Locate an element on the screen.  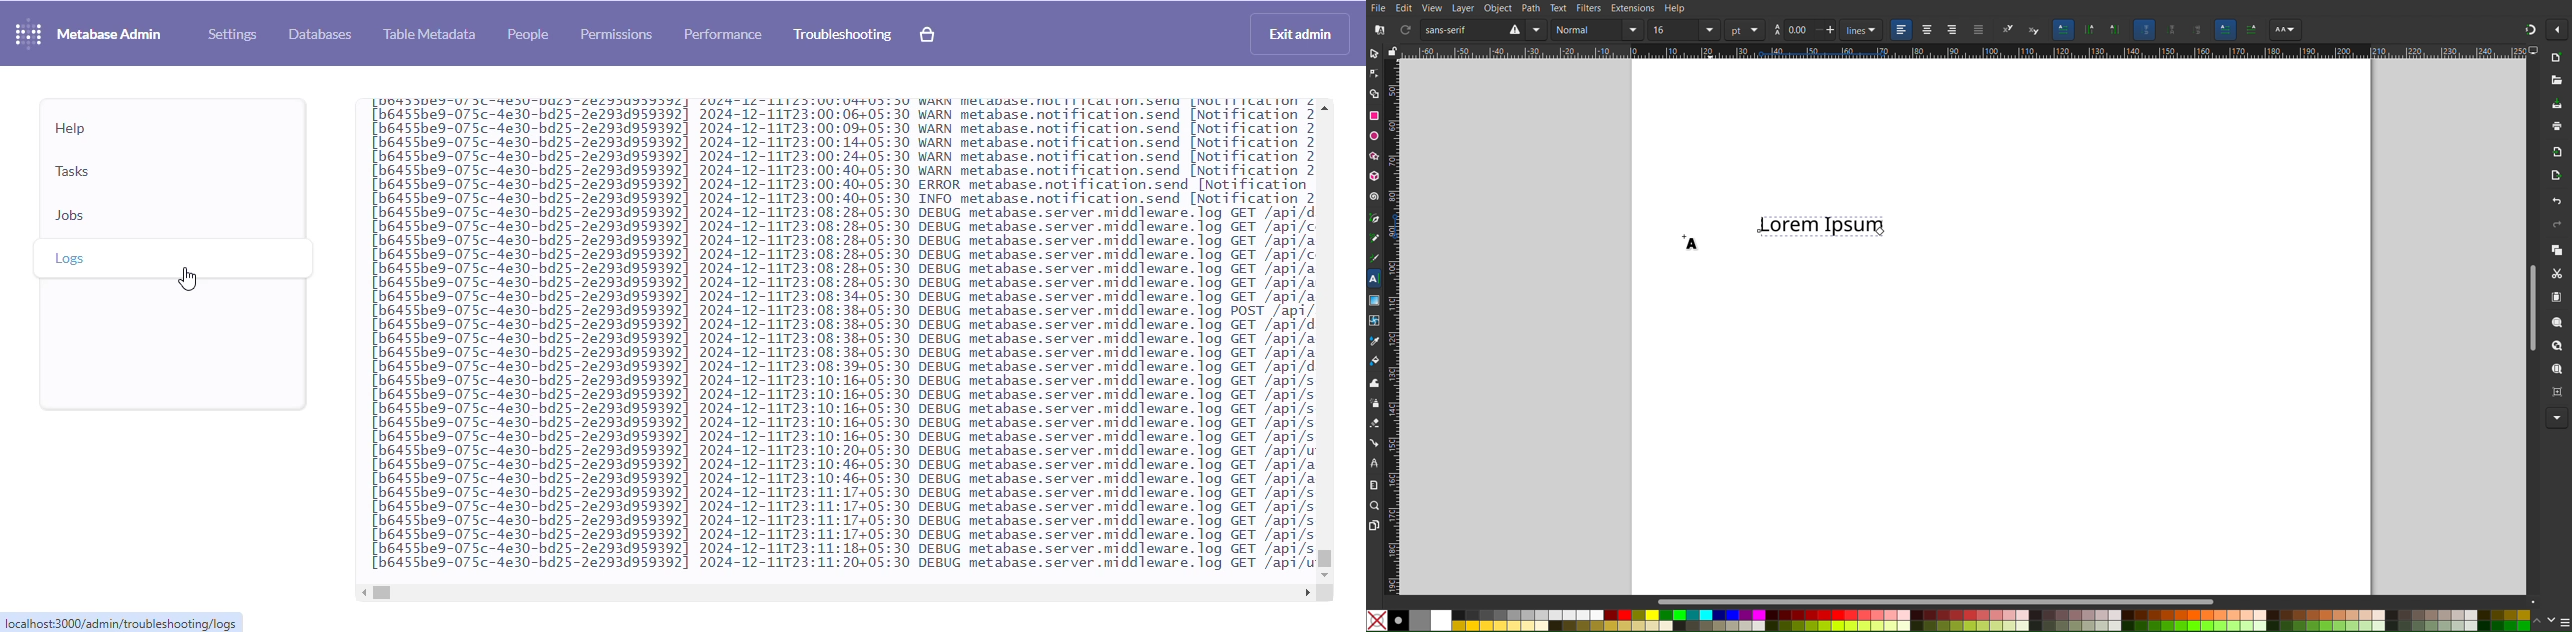
pt menu is located at coordinates (1745, 30).